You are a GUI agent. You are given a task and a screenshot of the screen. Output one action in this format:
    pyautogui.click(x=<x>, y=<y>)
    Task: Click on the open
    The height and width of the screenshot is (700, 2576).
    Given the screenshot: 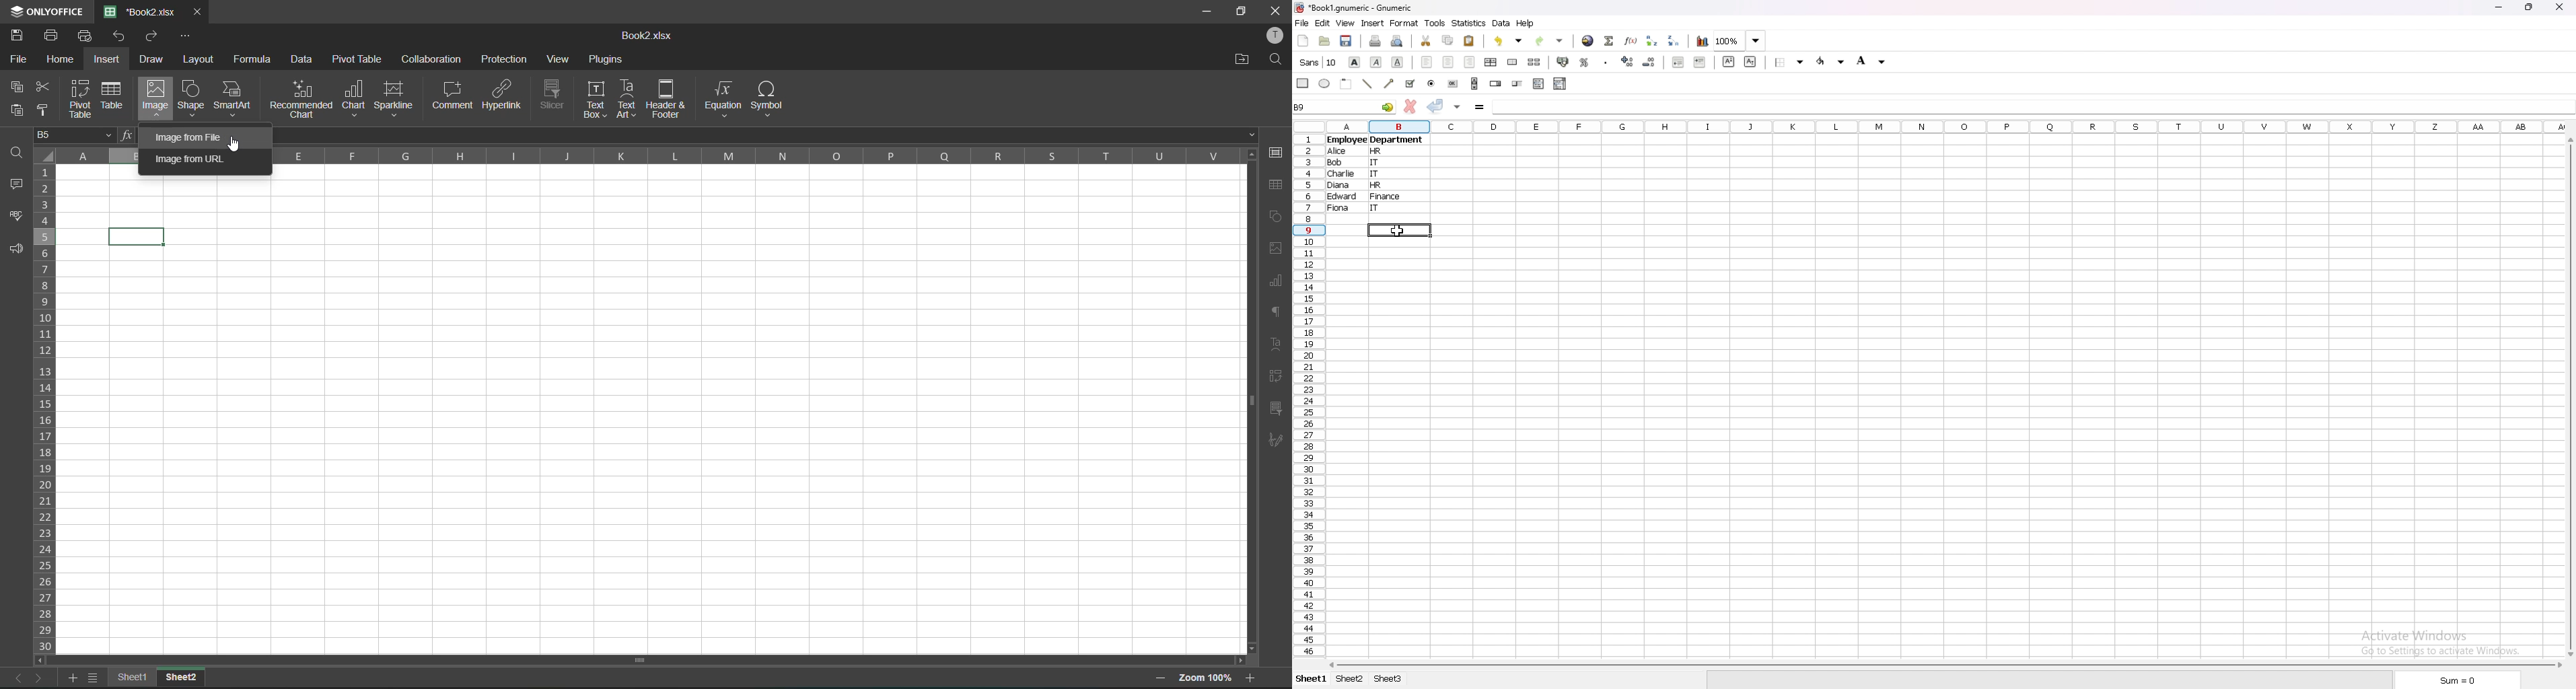 What is the action you would take?
    pyautogui.click(x=1323, y=41)
    